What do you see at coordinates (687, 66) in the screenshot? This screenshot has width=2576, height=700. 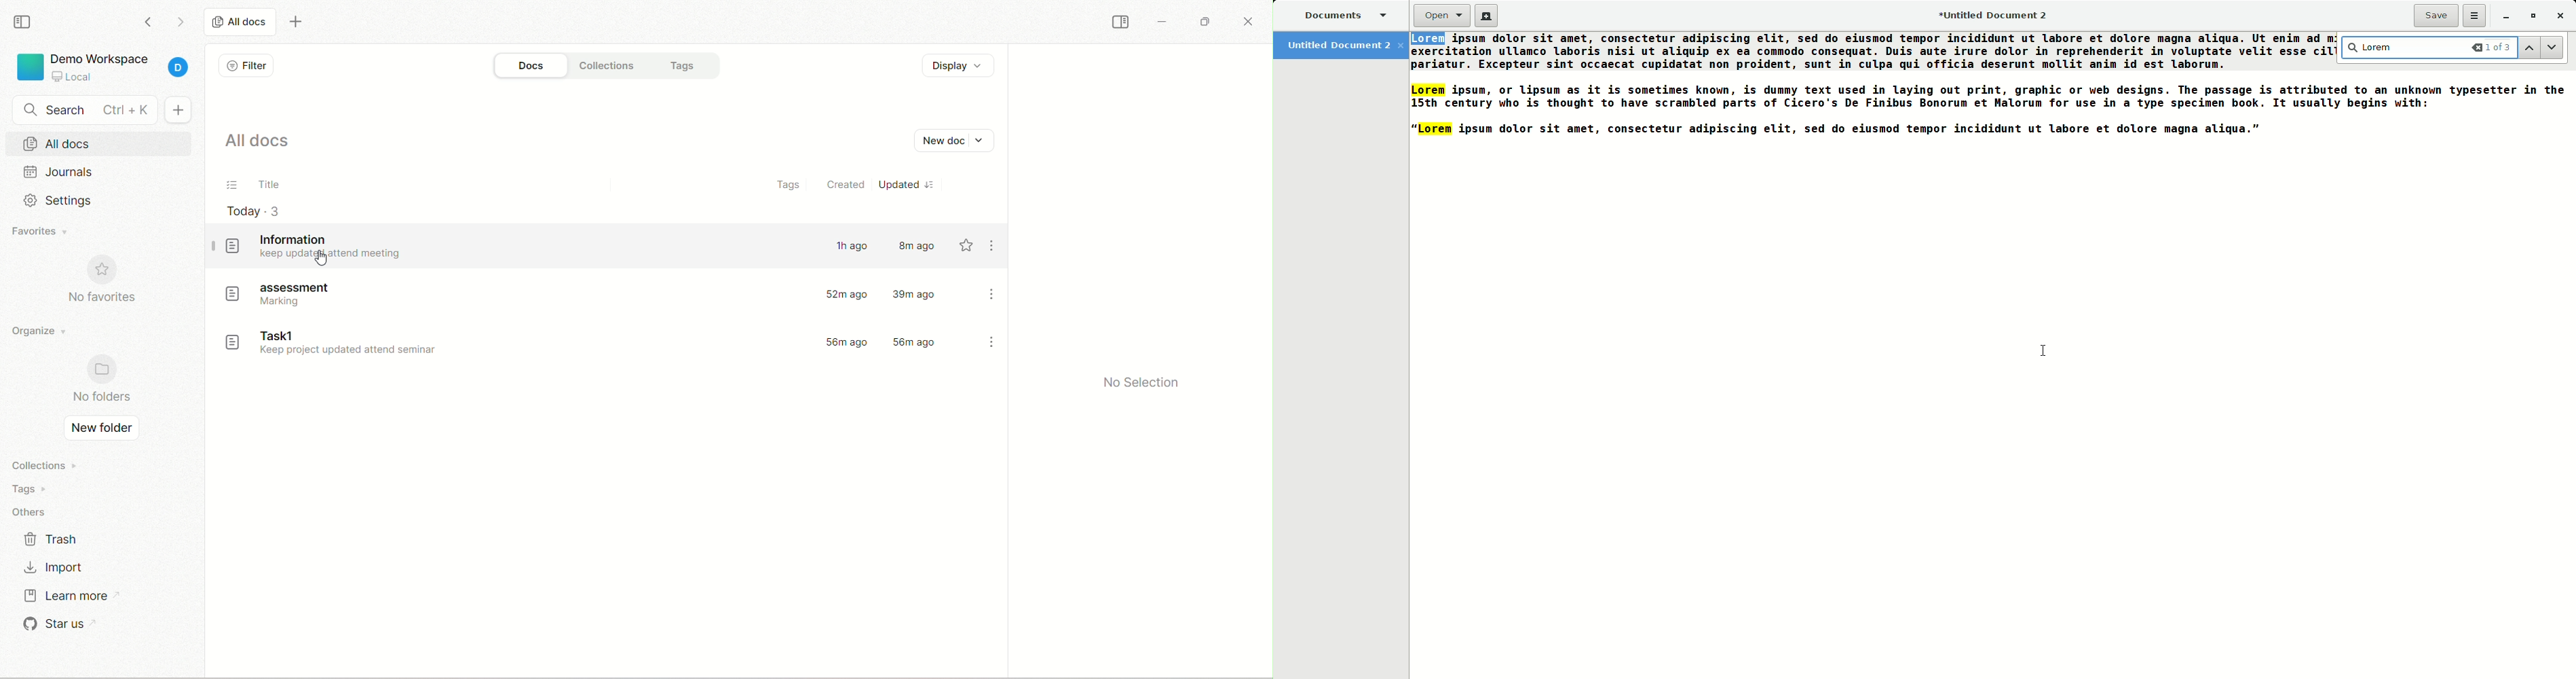 I see `tags` at bounding box center [687, 66].